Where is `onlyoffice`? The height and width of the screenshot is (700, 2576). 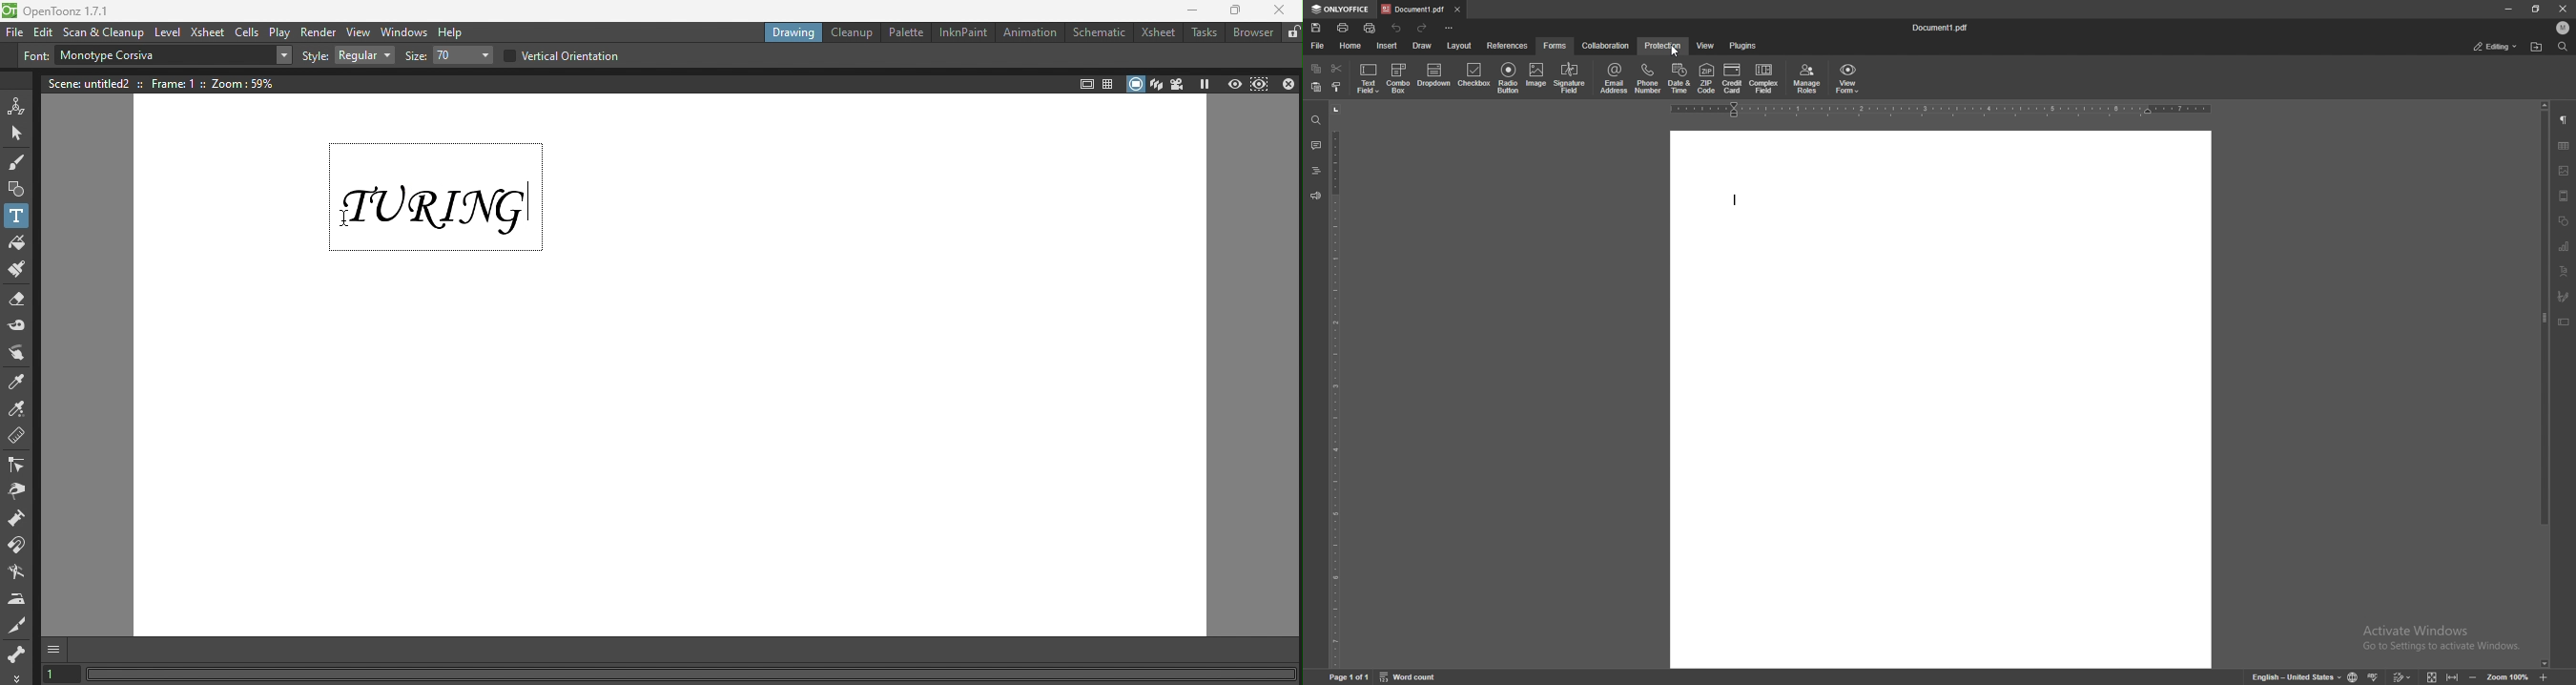 onlyoffice is located at coordinates (1339, 9).